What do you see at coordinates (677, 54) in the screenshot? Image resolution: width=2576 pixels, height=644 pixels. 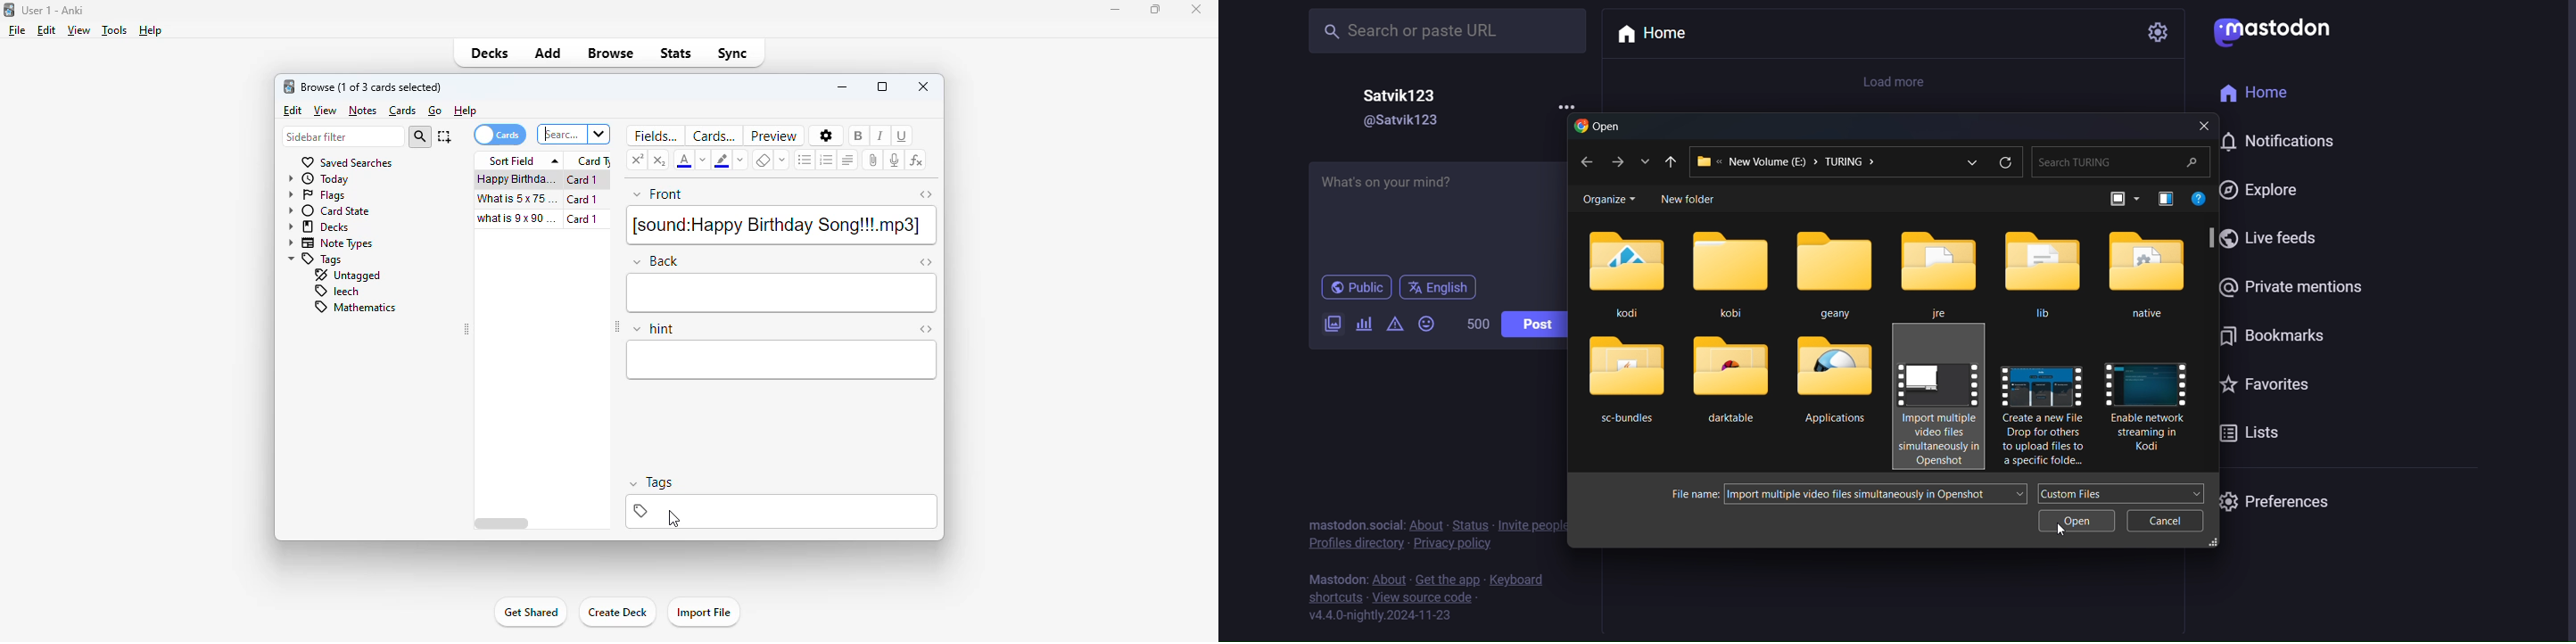 I see `stats` at bounding box center [677, 54].